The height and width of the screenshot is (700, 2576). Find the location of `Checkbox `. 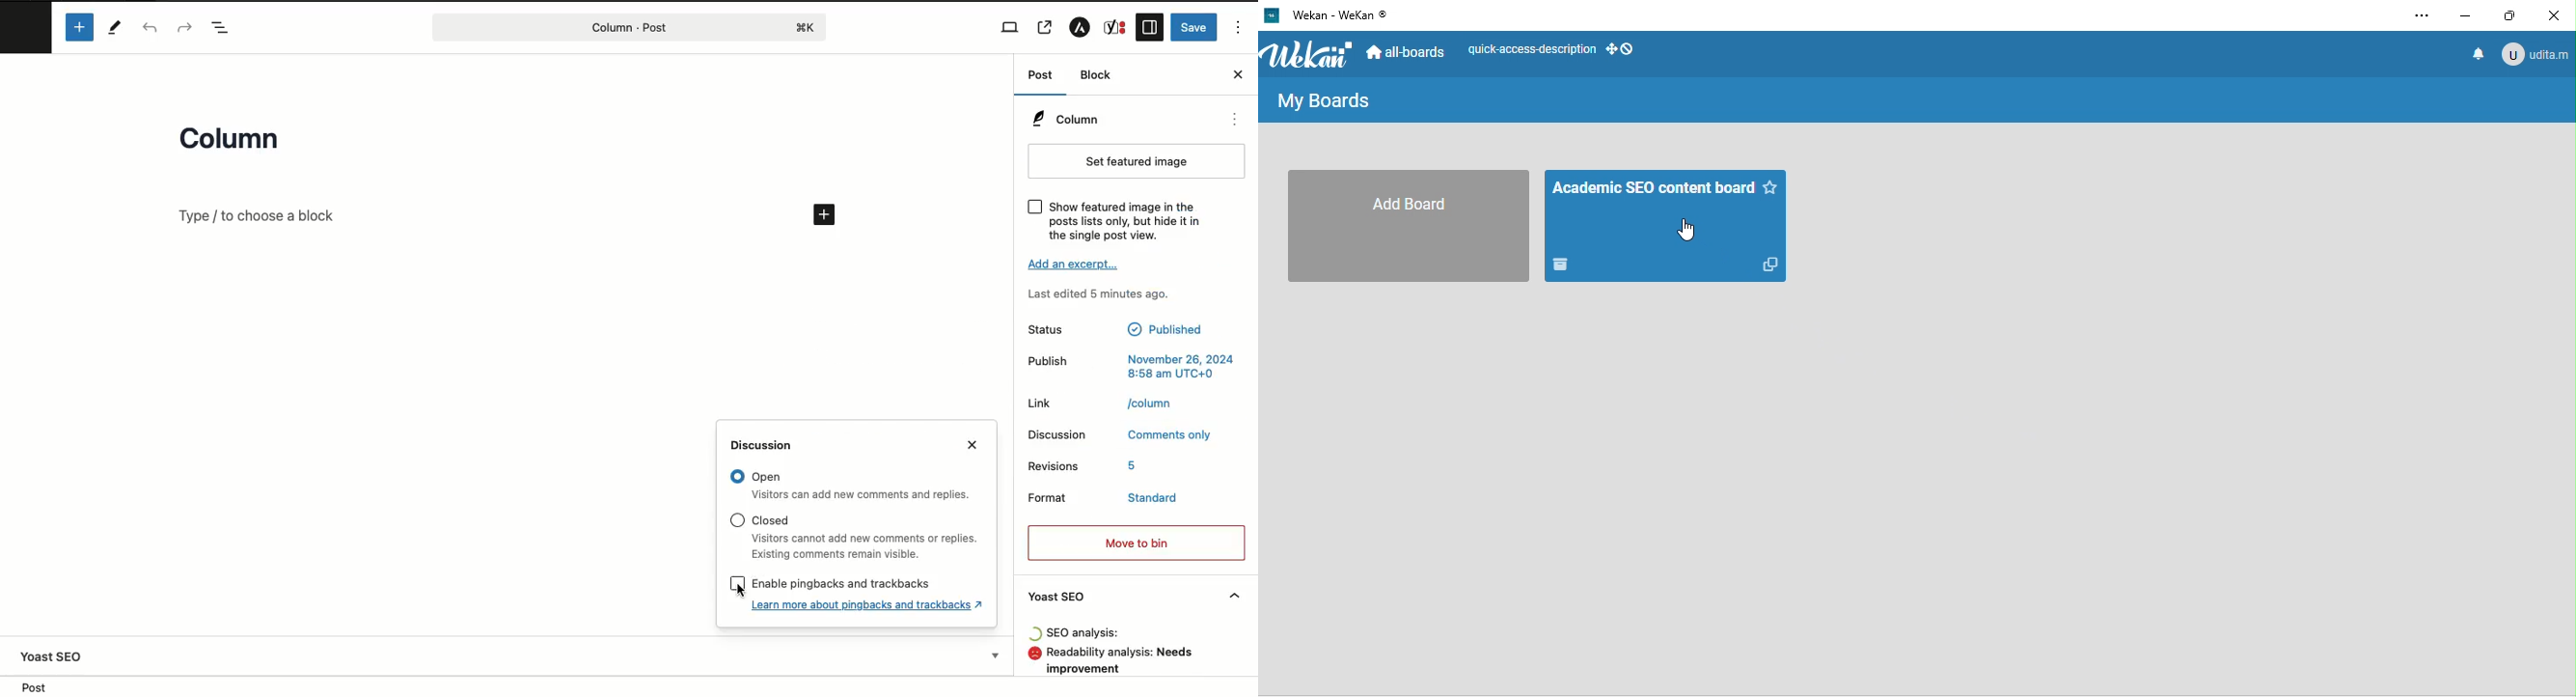

Checkbox  is located at coordinates (737, 520).